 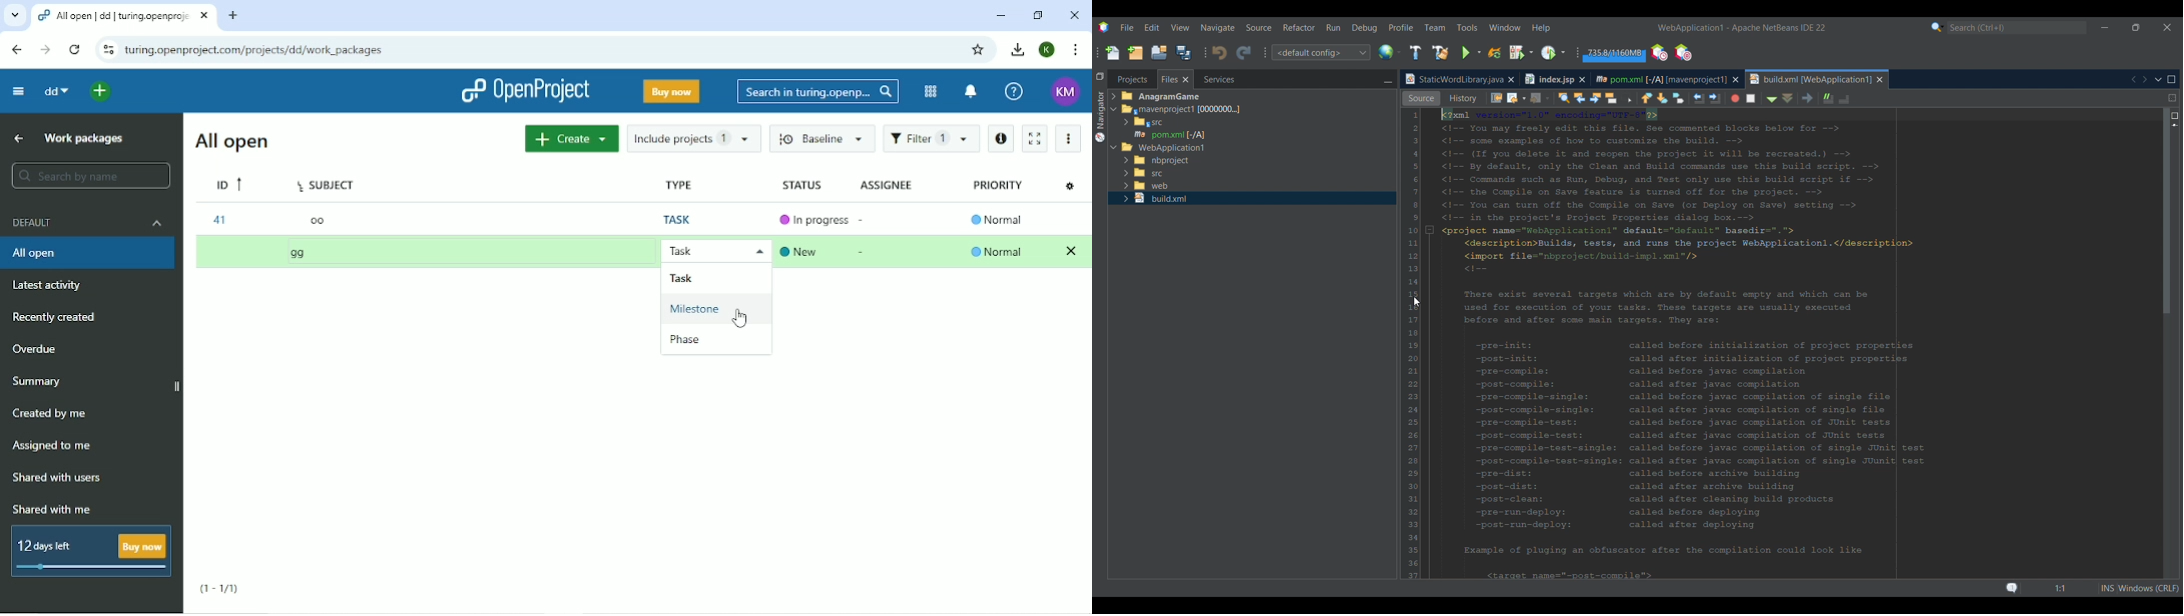 What do you see at coordinates (318, 222) in the screenshot?
I see `oo` at bounding box center [318, 222].